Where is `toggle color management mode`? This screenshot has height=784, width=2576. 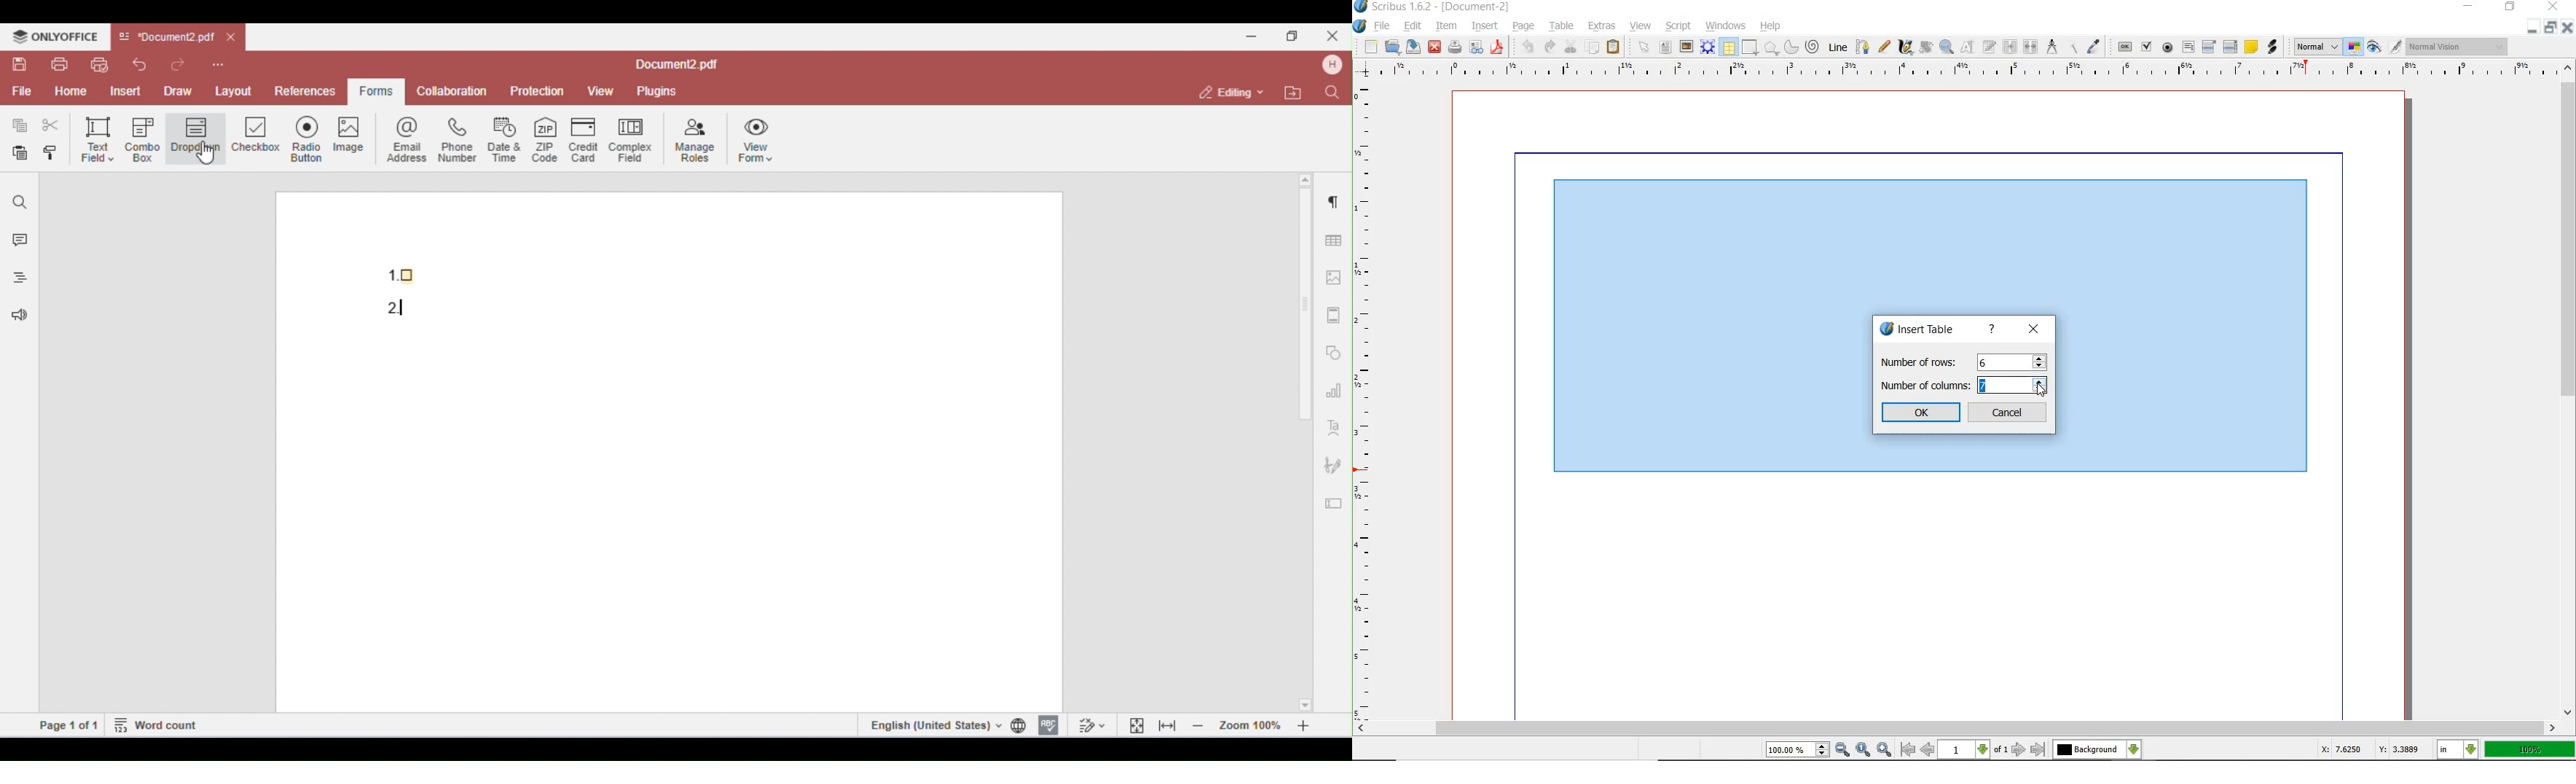 toggle color management mode is located at coordinates (2352, 47).